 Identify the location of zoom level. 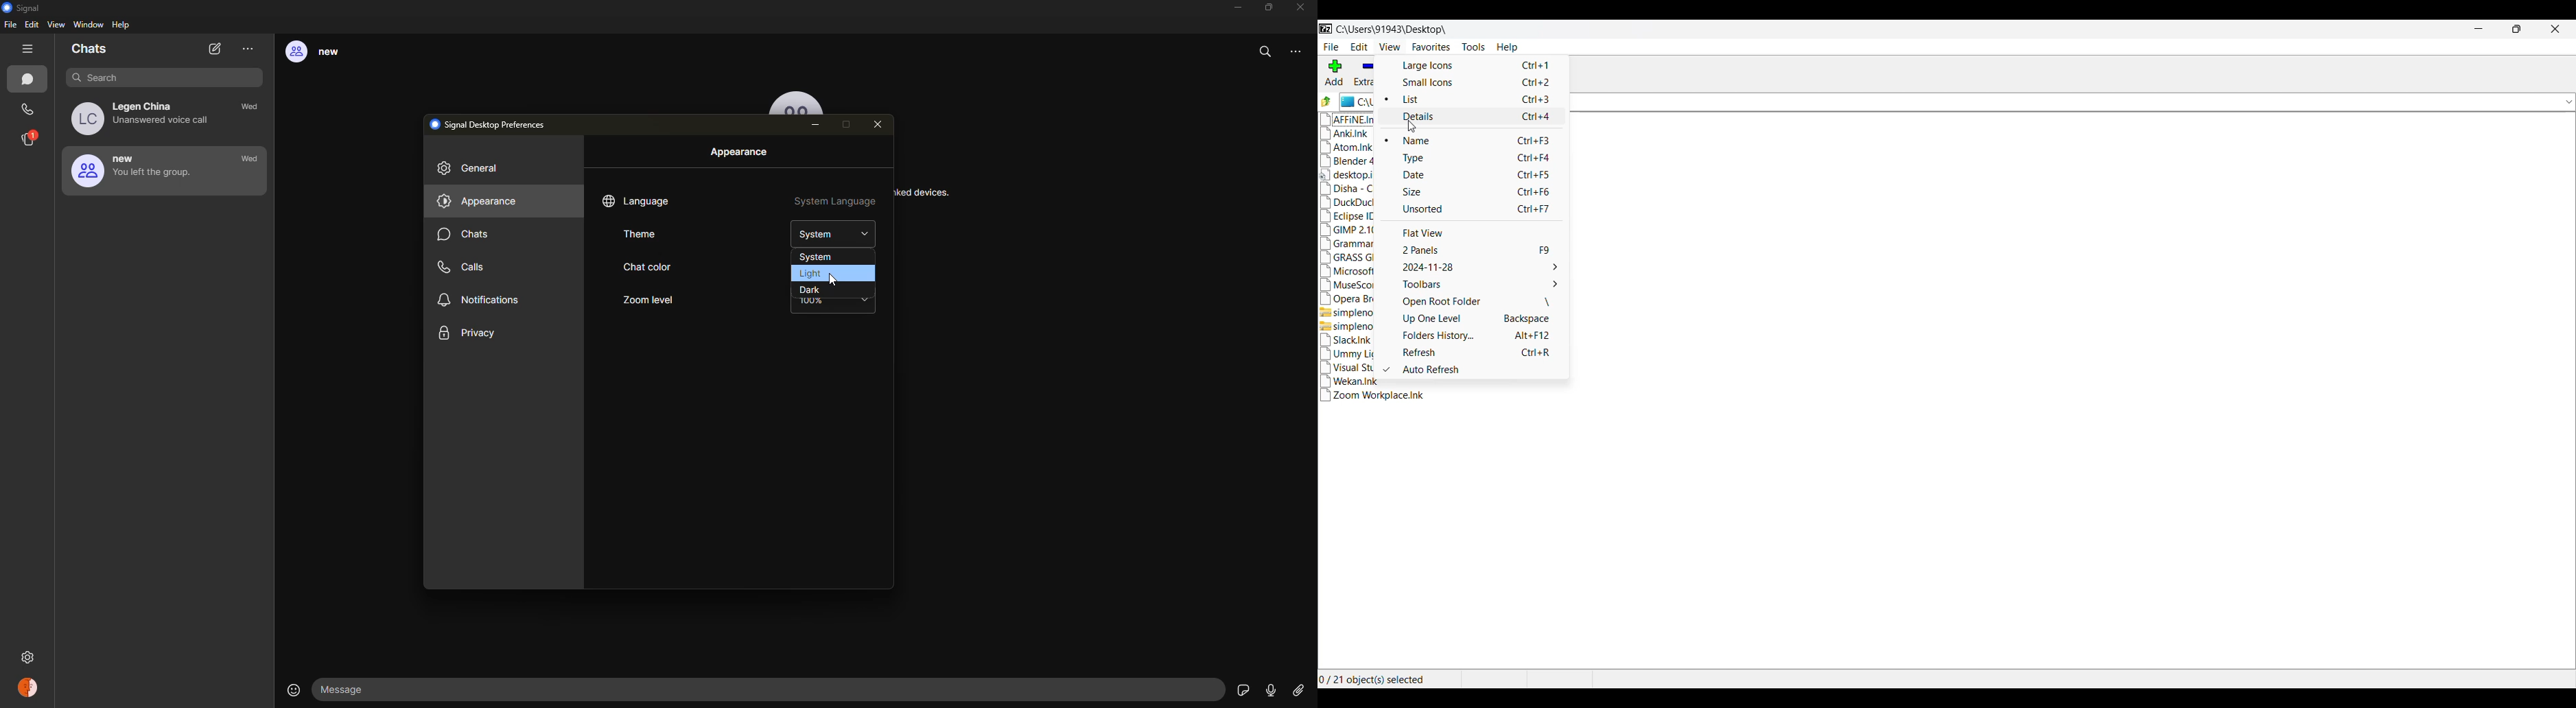
(648, 300).